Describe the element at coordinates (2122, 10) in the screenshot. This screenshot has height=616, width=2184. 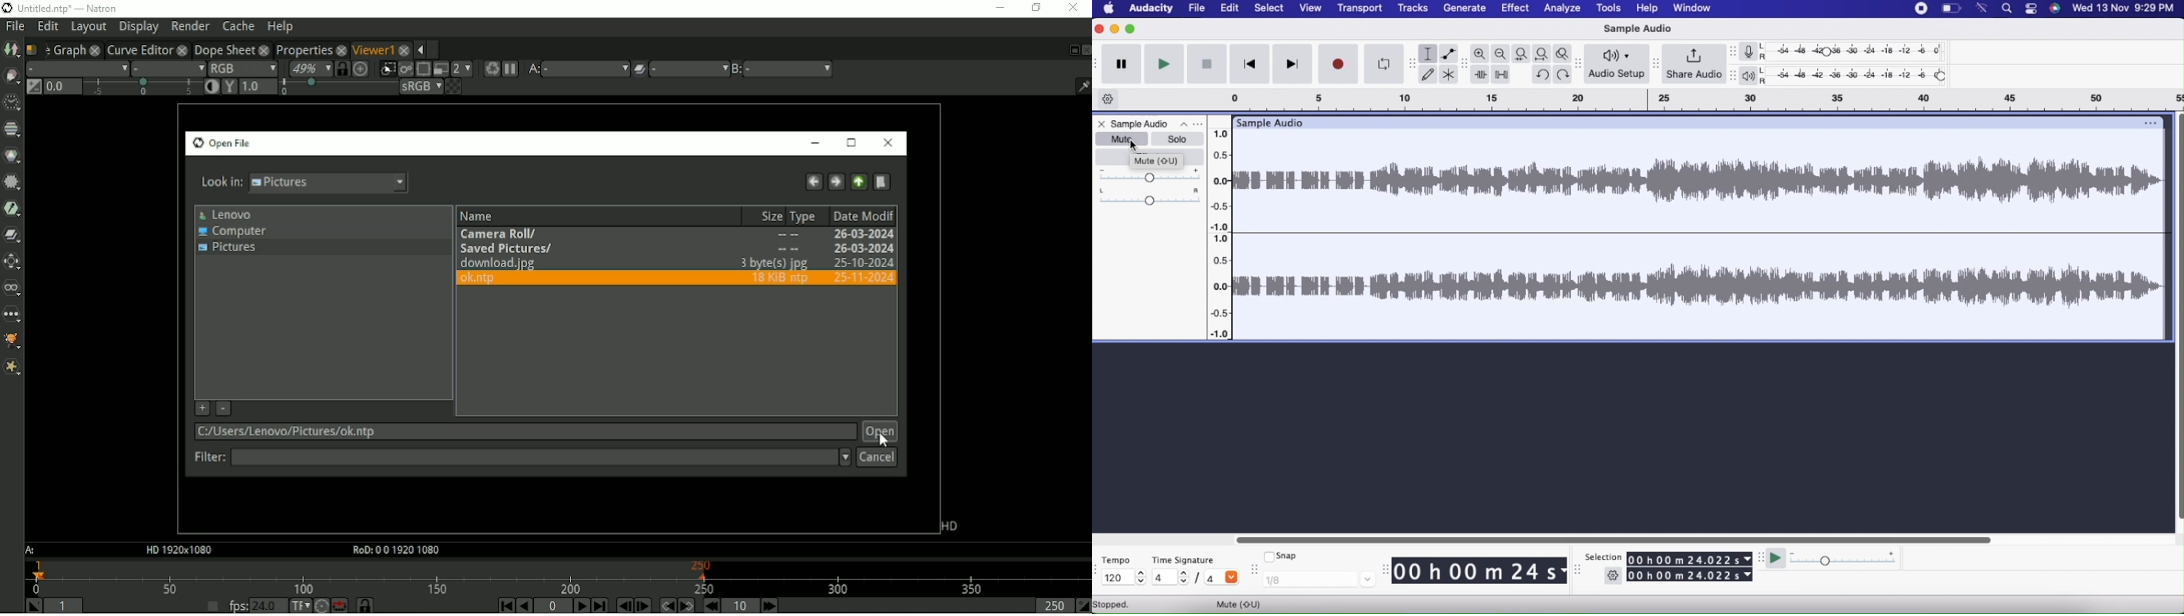
I see `Wed 13 Nov 9:29 PM` at that location.